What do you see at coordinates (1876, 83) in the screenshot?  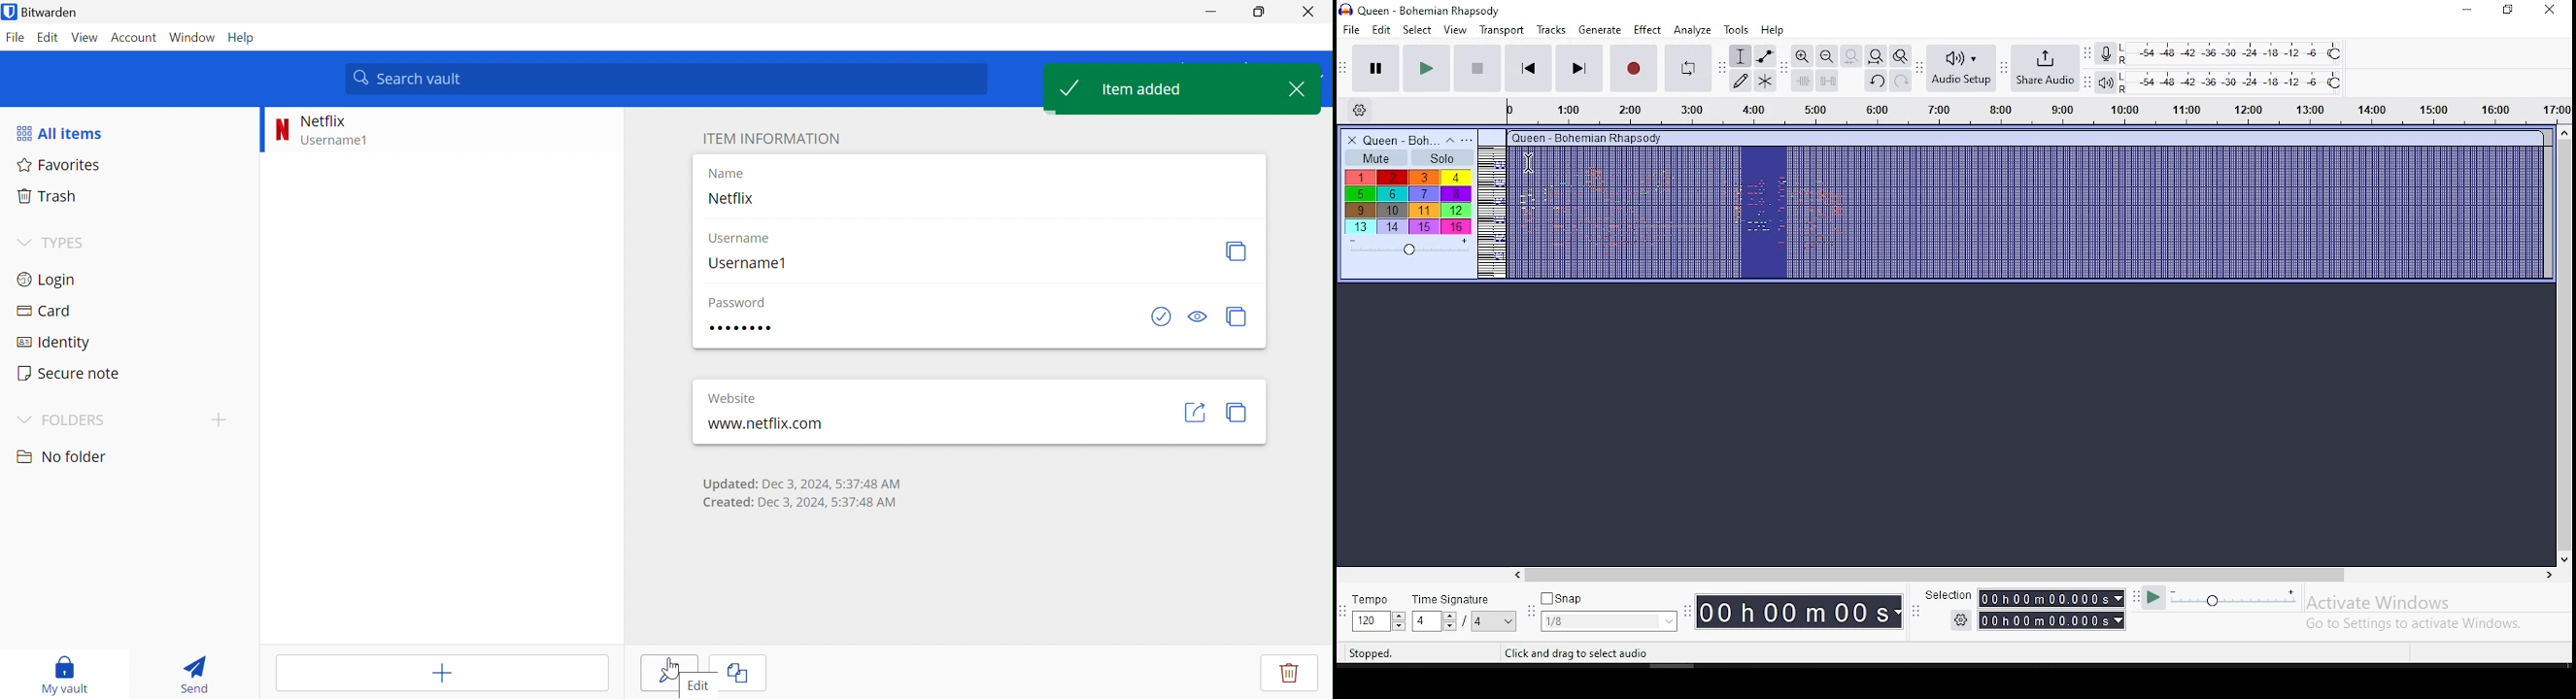 I see `undo` at bounding box center [1876, 83].